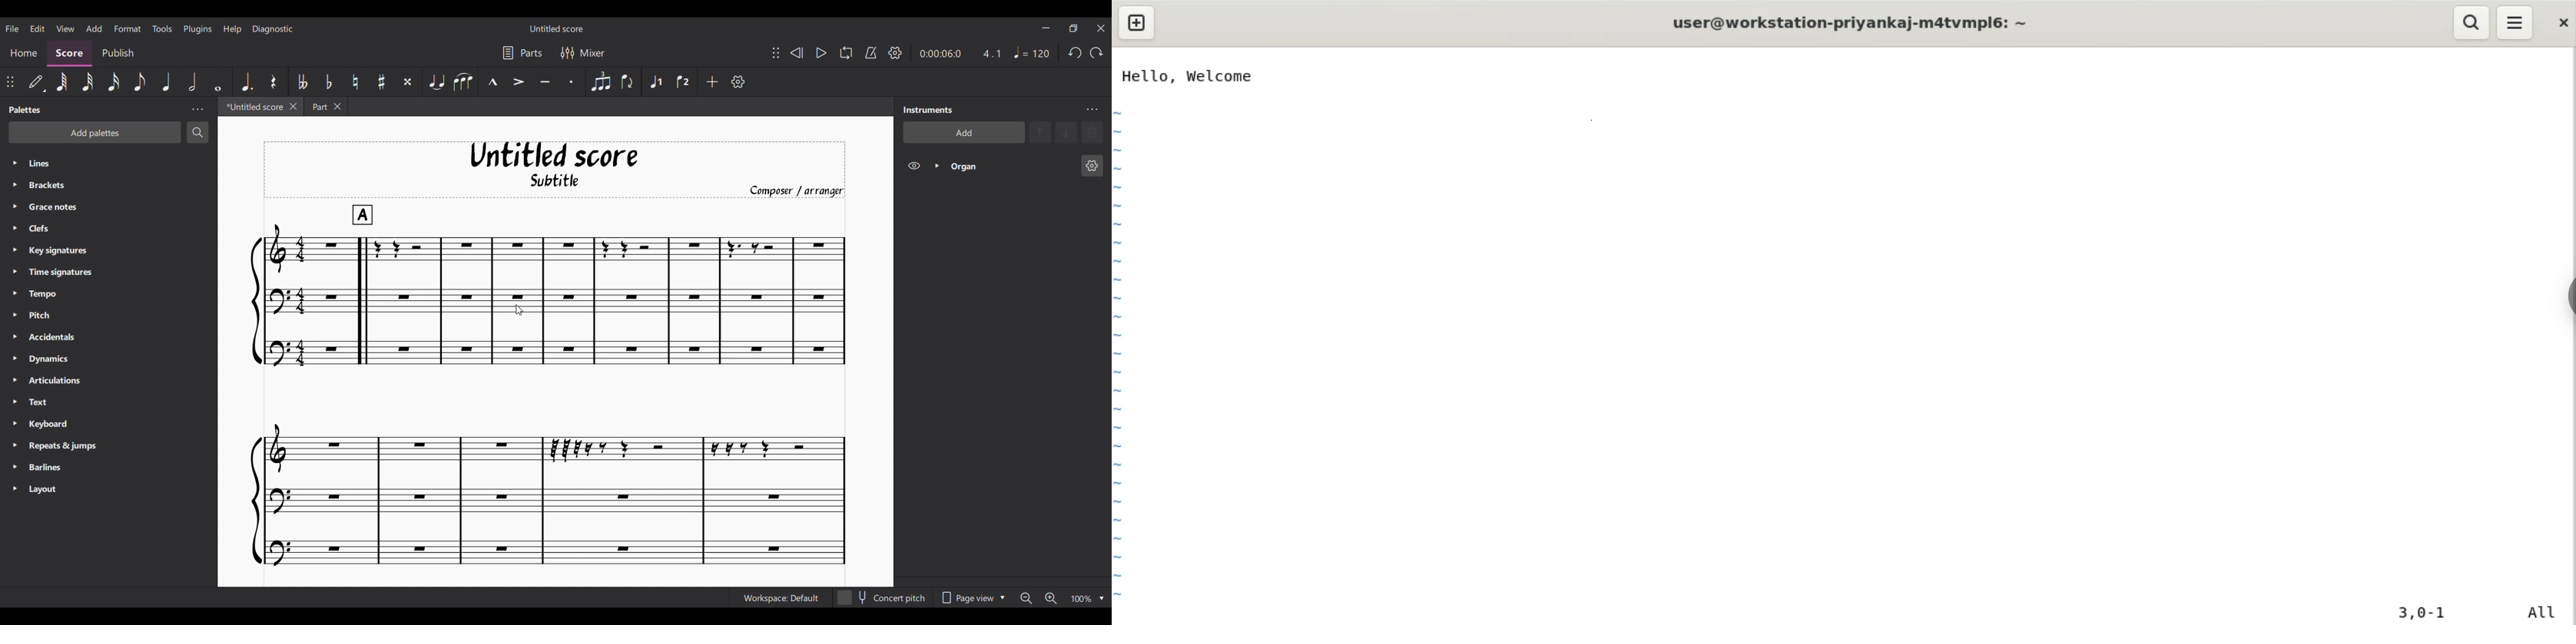 This screenshot has width=2576, height=644. I want to click on Format menu, so click(128, 28).